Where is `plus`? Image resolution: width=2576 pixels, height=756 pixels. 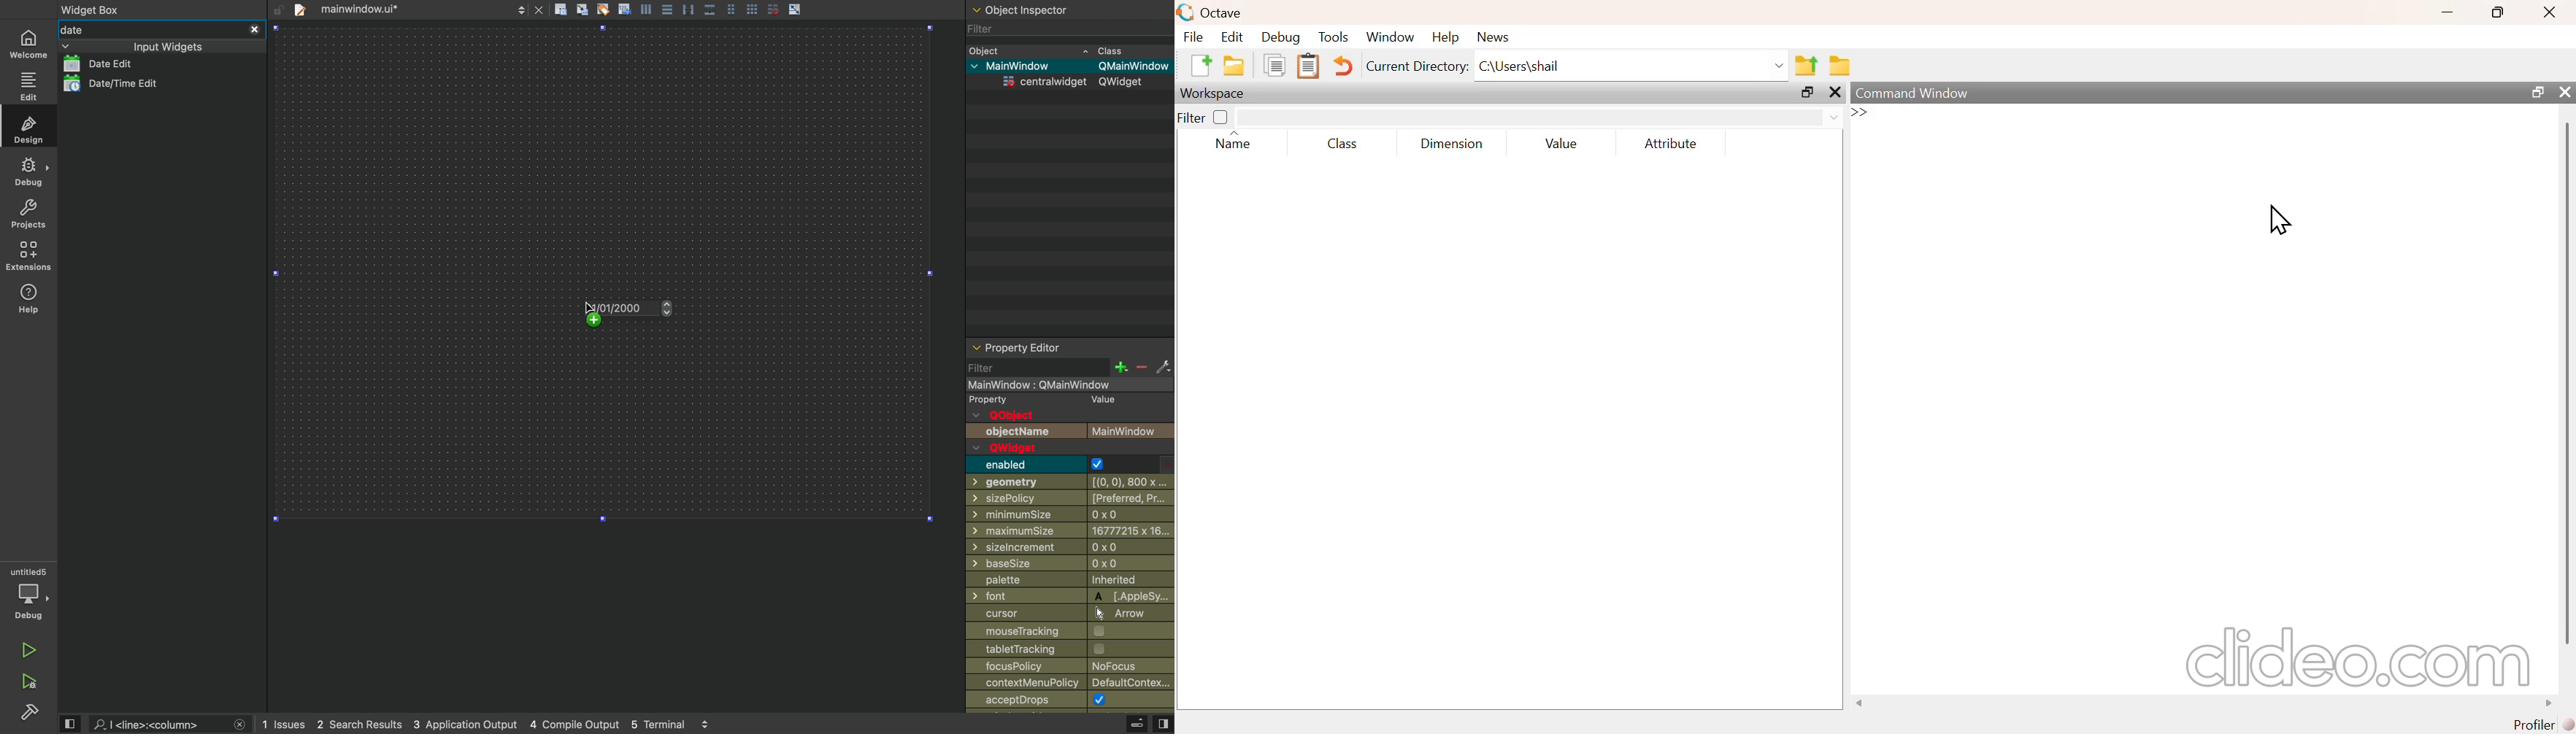 plus is located at coordinates (1121, 367).